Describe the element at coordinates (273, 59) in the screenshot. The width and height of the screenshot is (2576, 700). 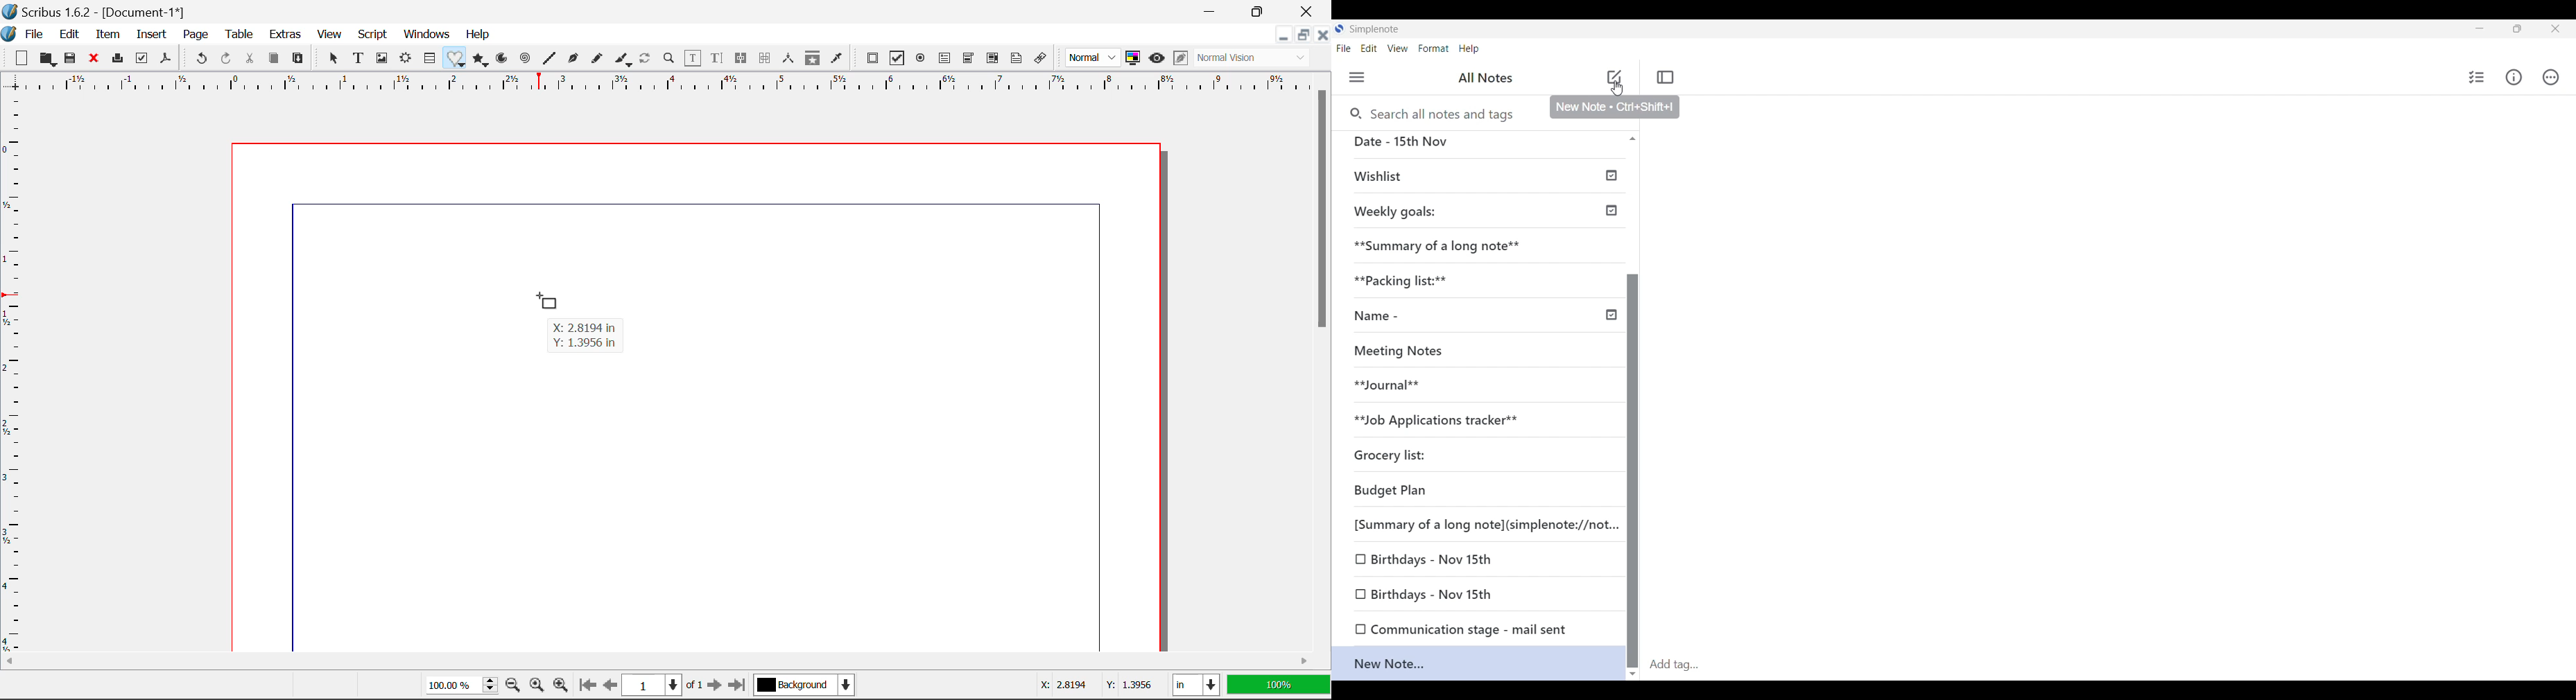
I see `Copy` at that location.